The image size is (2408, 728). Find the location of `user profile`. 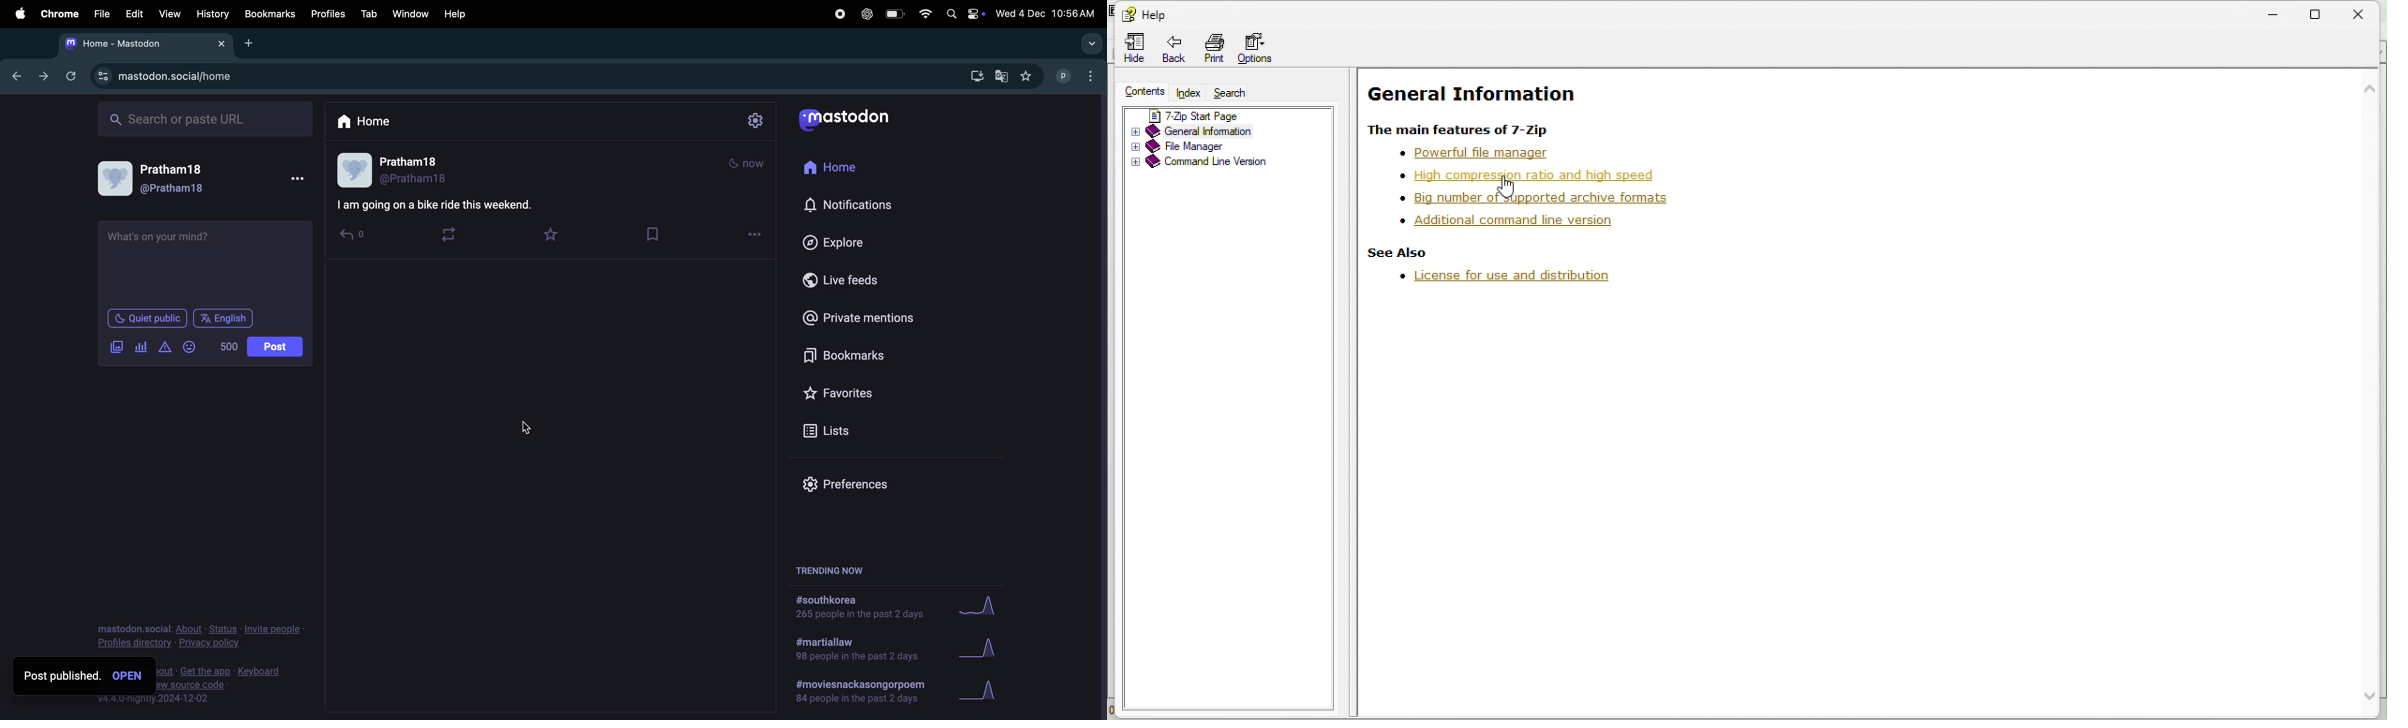

user profile is located at coordinates (400, 170).